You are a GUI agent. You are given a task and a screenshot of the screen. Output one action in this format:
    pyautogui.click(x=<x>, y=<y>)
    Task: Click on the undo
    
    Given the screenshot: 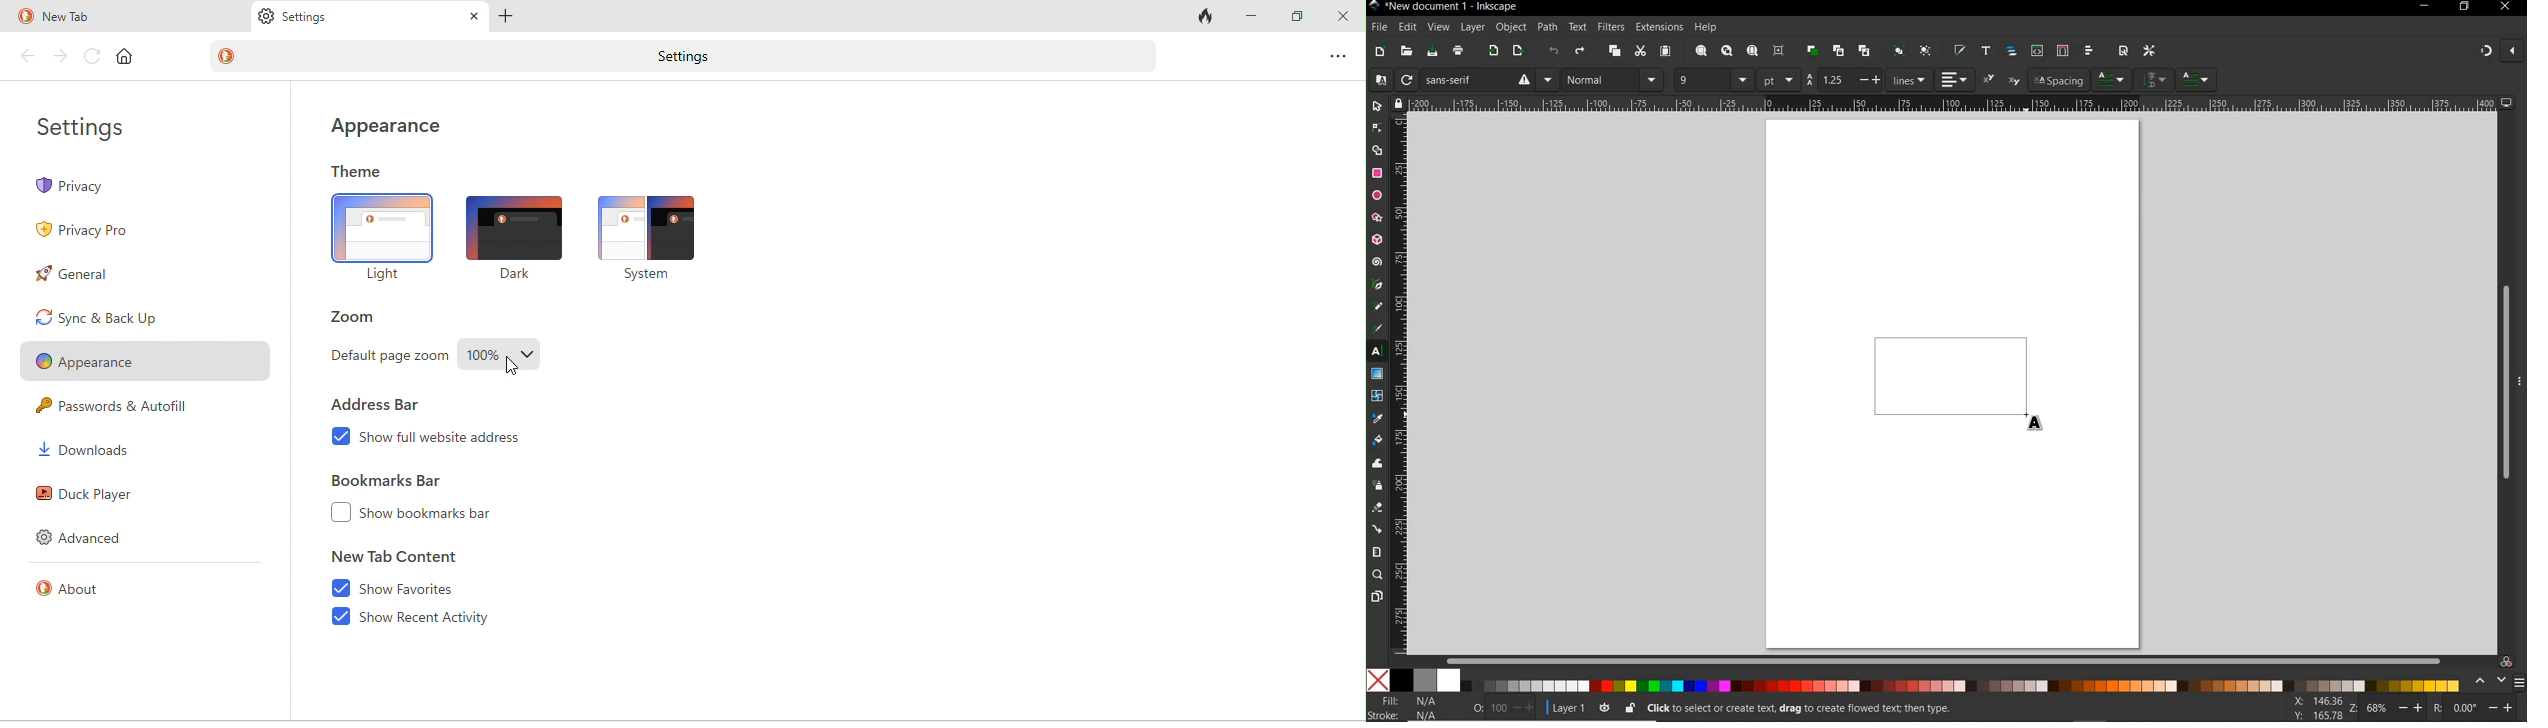 What is the action you would take?
    pyautogui.click(x=1554, y=53)
    